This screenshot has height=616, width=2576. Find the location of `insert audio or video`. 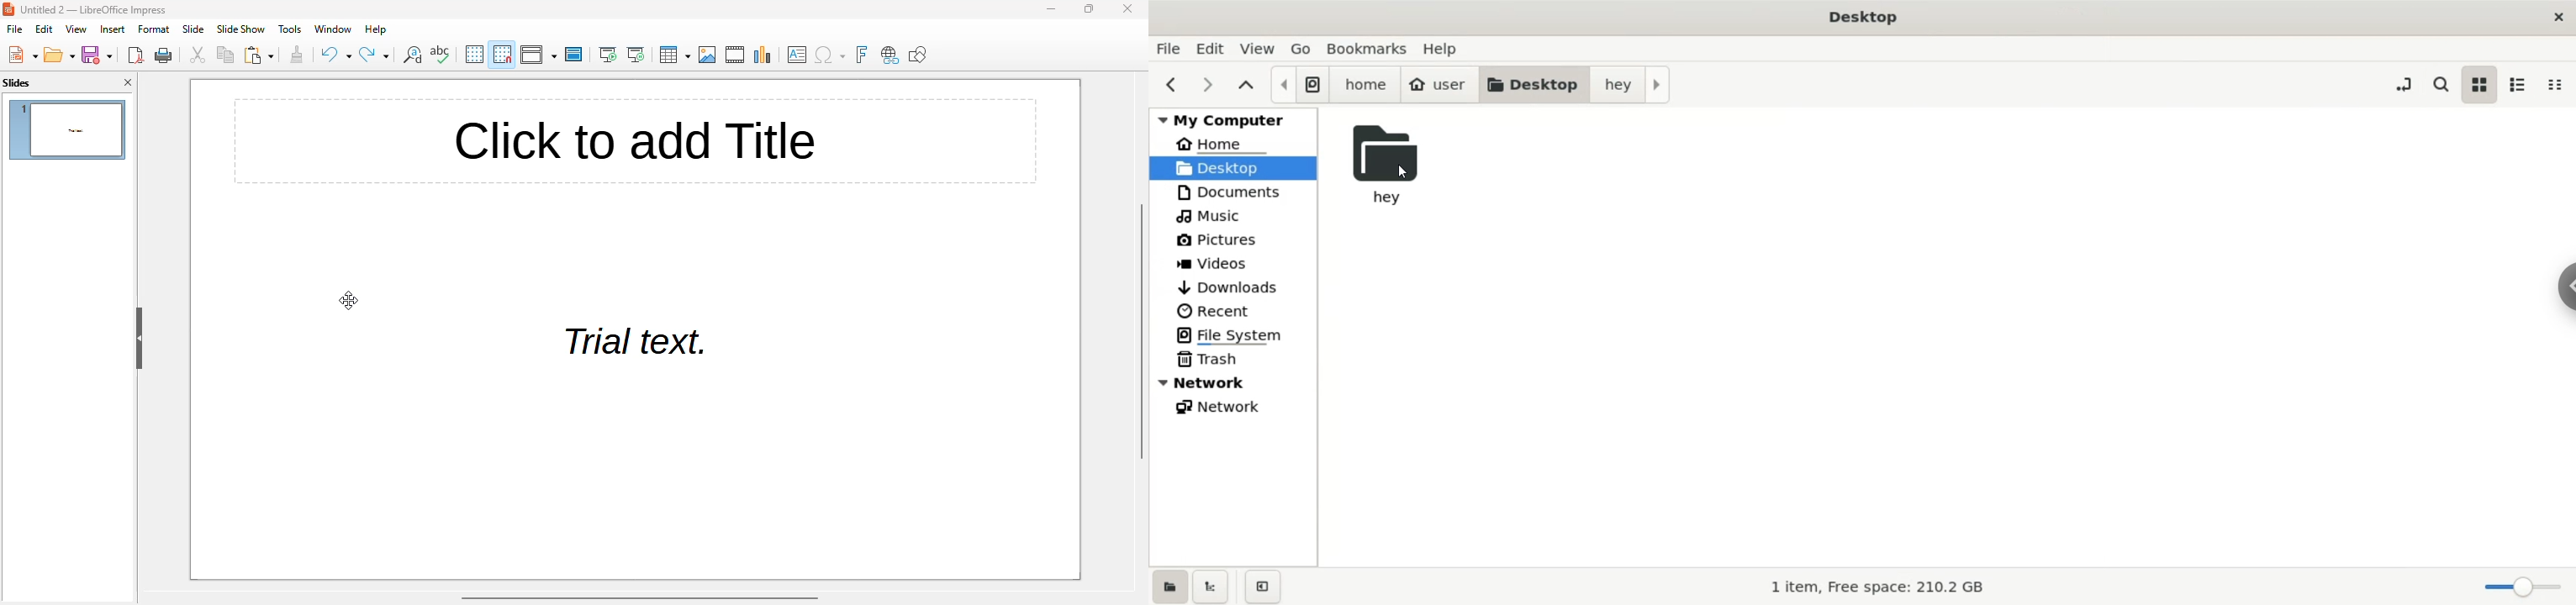

insert audio or video is located at coordinates (736, 55).